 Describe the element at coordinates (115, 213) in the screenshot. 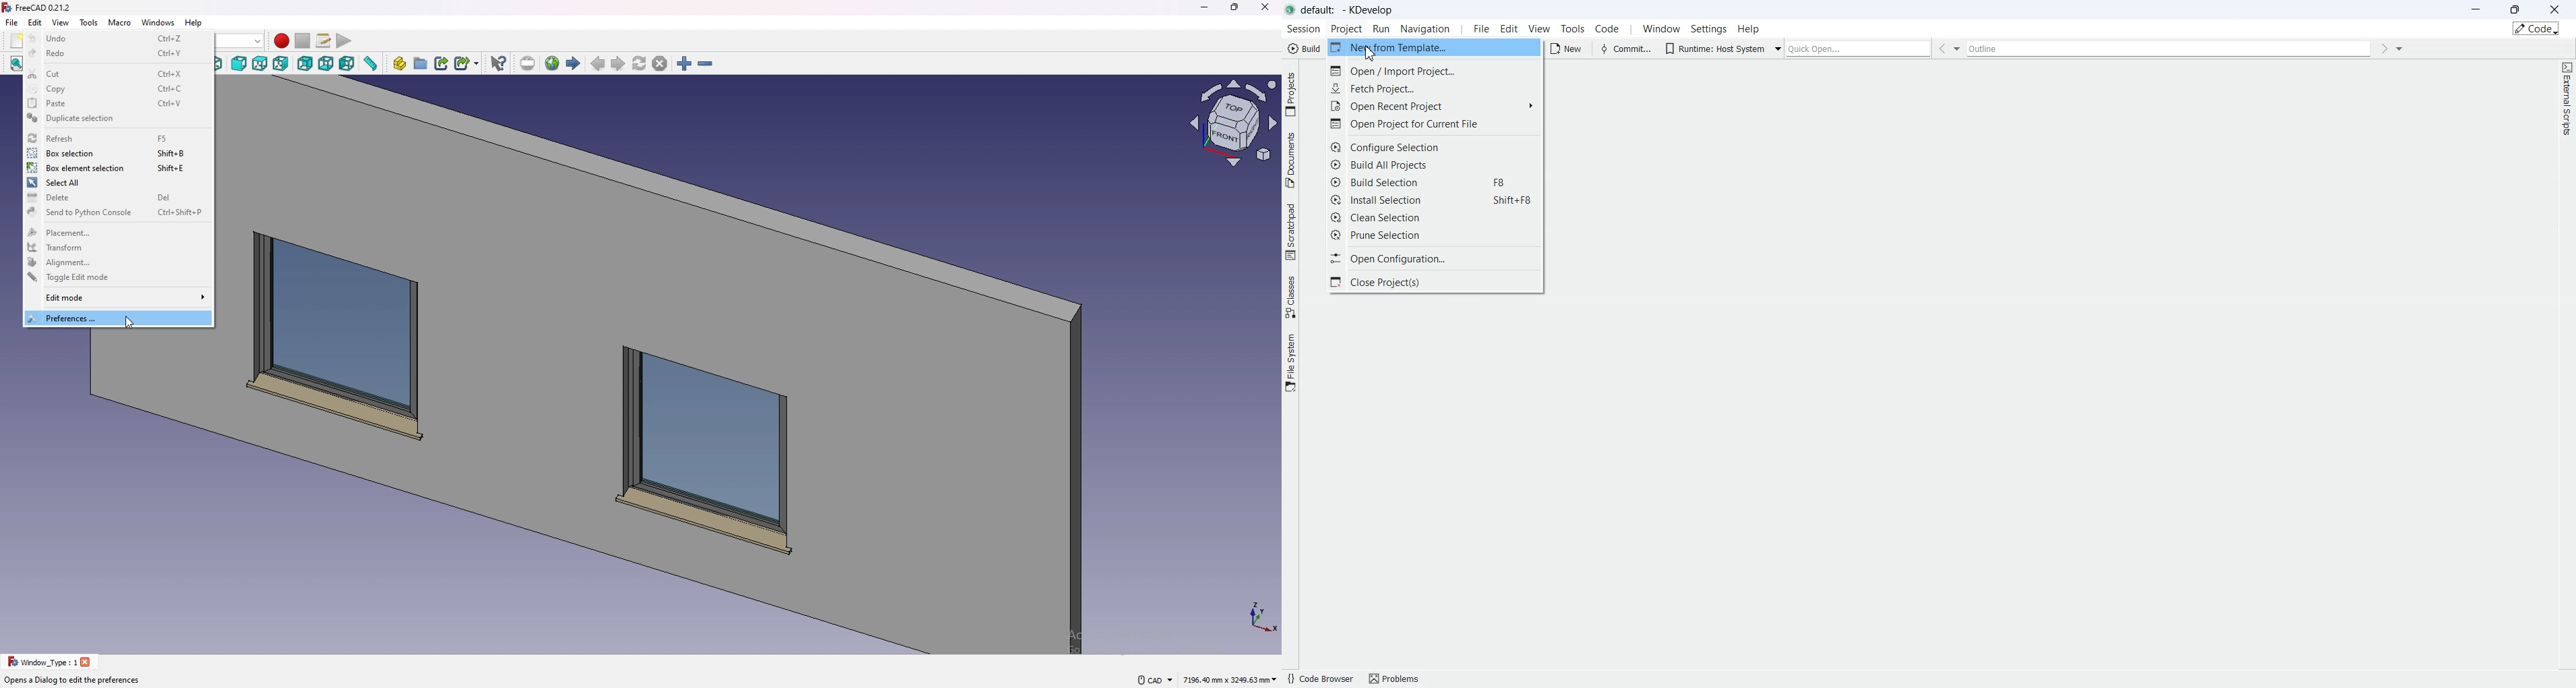

I see `send to python console   Ctrl+Shift+P` at that location.